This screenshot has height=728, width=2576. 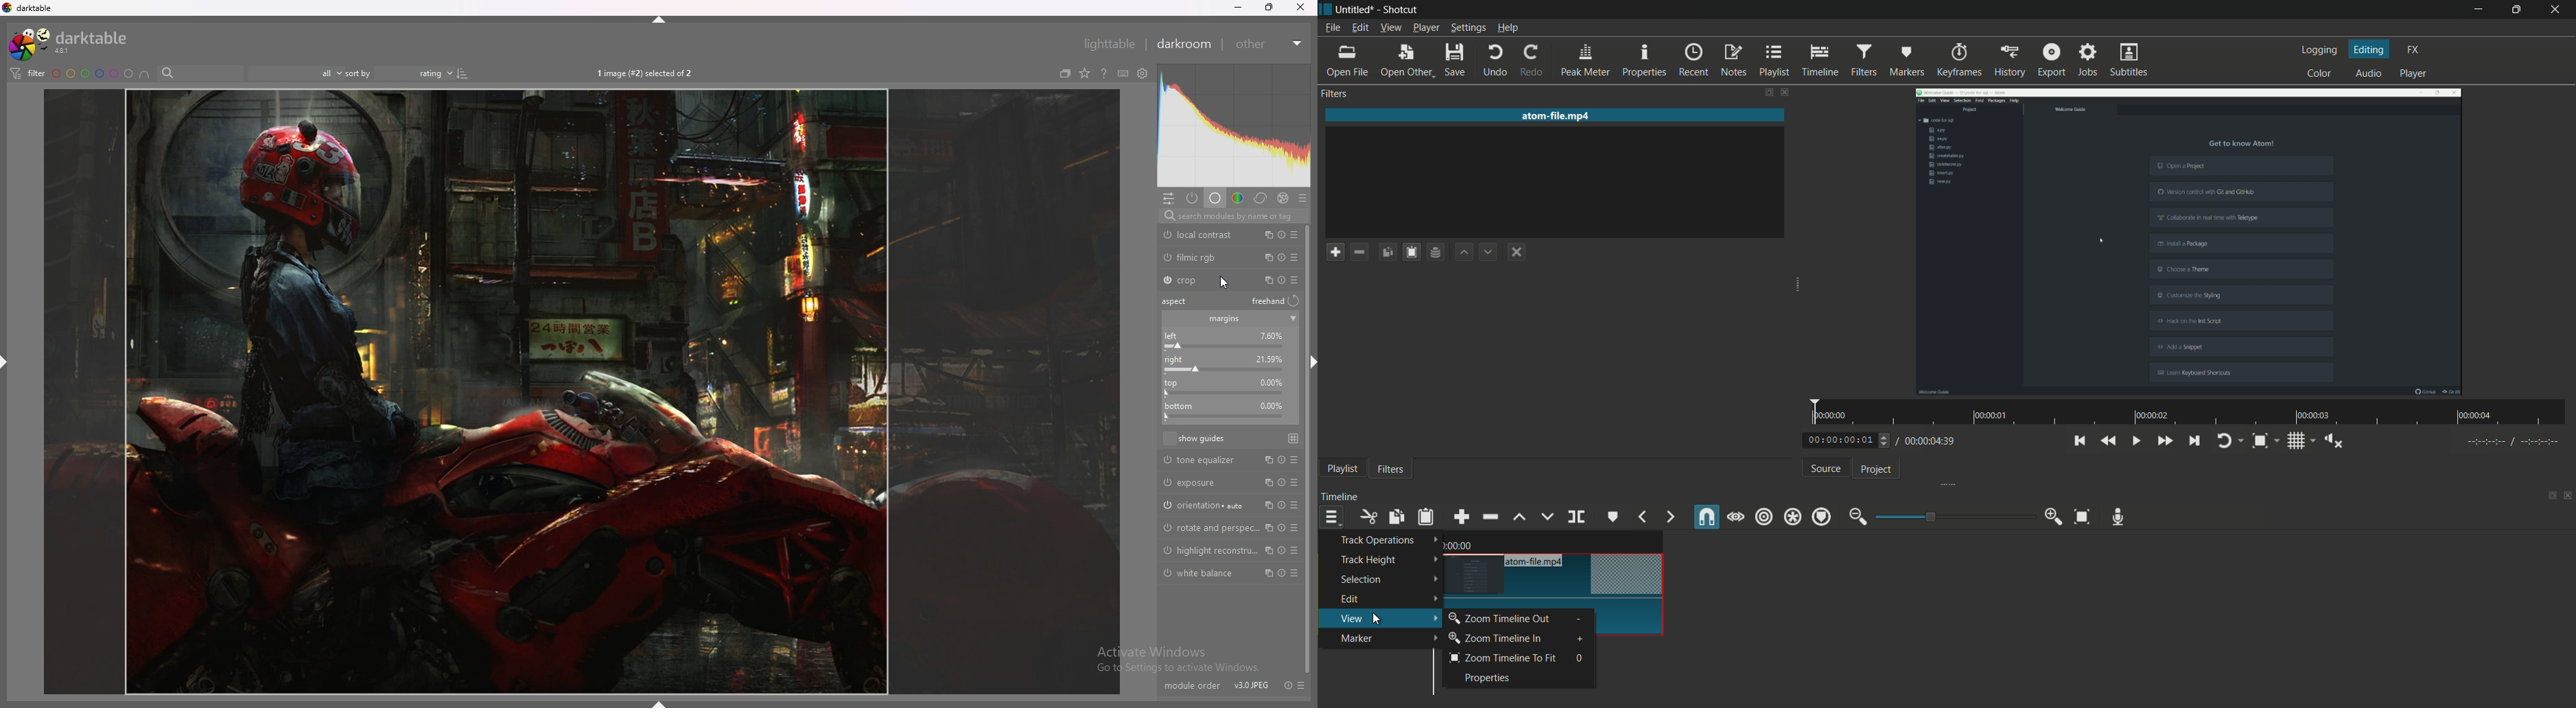 I want to click on video in timeline, so click(x=1560, y=590).